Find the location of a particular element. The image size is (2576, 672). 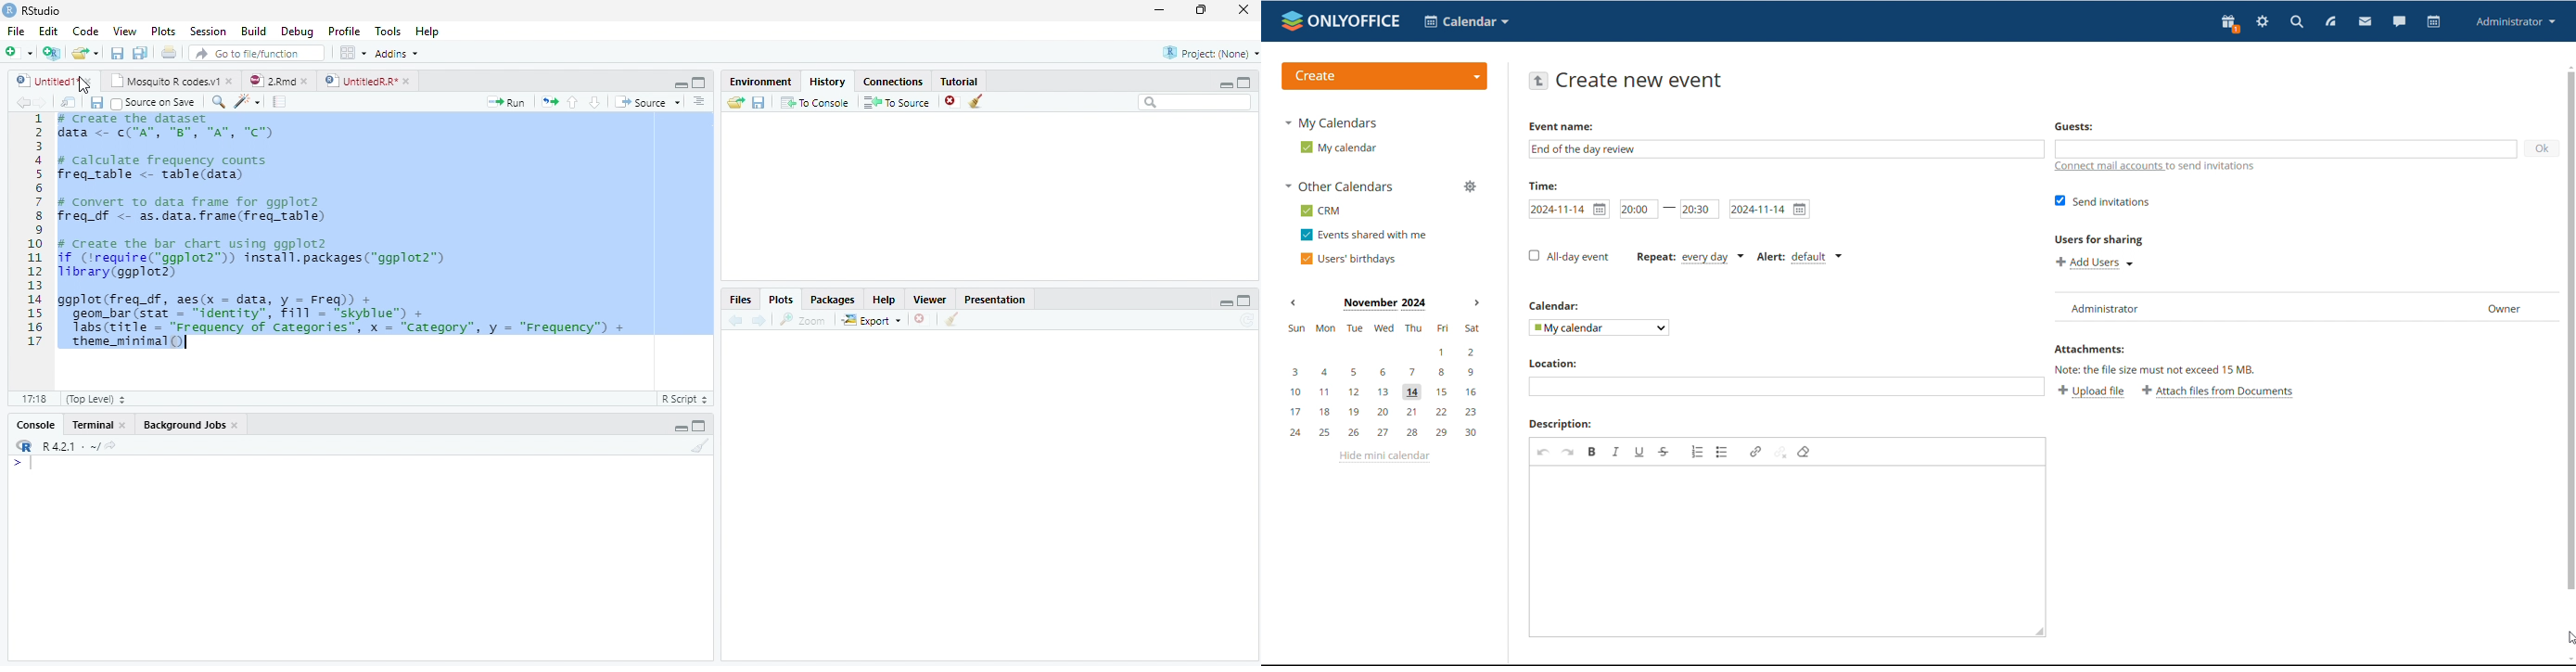

Create the dataset data <- c("a", "8", "A", "¢")calculate frequency countsreq_table <- table(data)Convert to data frame for ggplot2req_df <- as. data. frame(freq_table)Create the bar chart using ggplot2f (irequire(“ggplot2”)) install.packages(“ggplot2”)ibrary(ggplot2)gplot(freq df, aes(x = data, y = Freq) +geom_bar (stat = “identity”, fill = "skyblue") +labs (title = "Frequency of Categories”, x = “Category”, y = Frequency”) +theme_minimal 0] is located at coordinates (386, 230).